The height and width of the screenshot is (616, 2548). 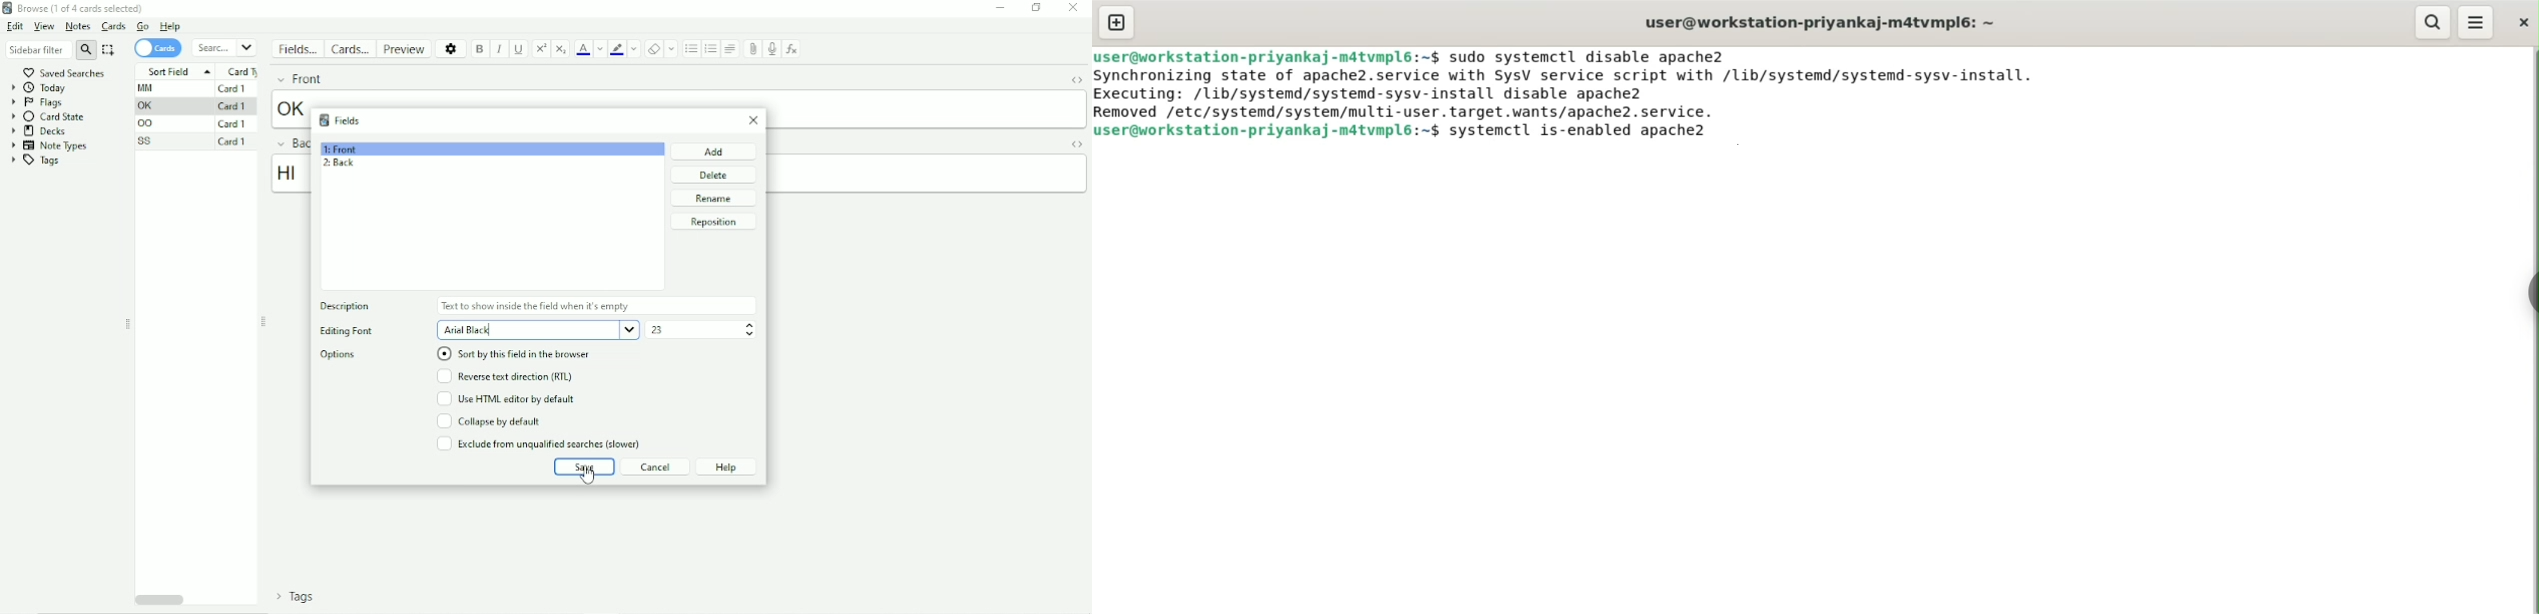 I want to click on Card 1, so click(x=233, y=124).